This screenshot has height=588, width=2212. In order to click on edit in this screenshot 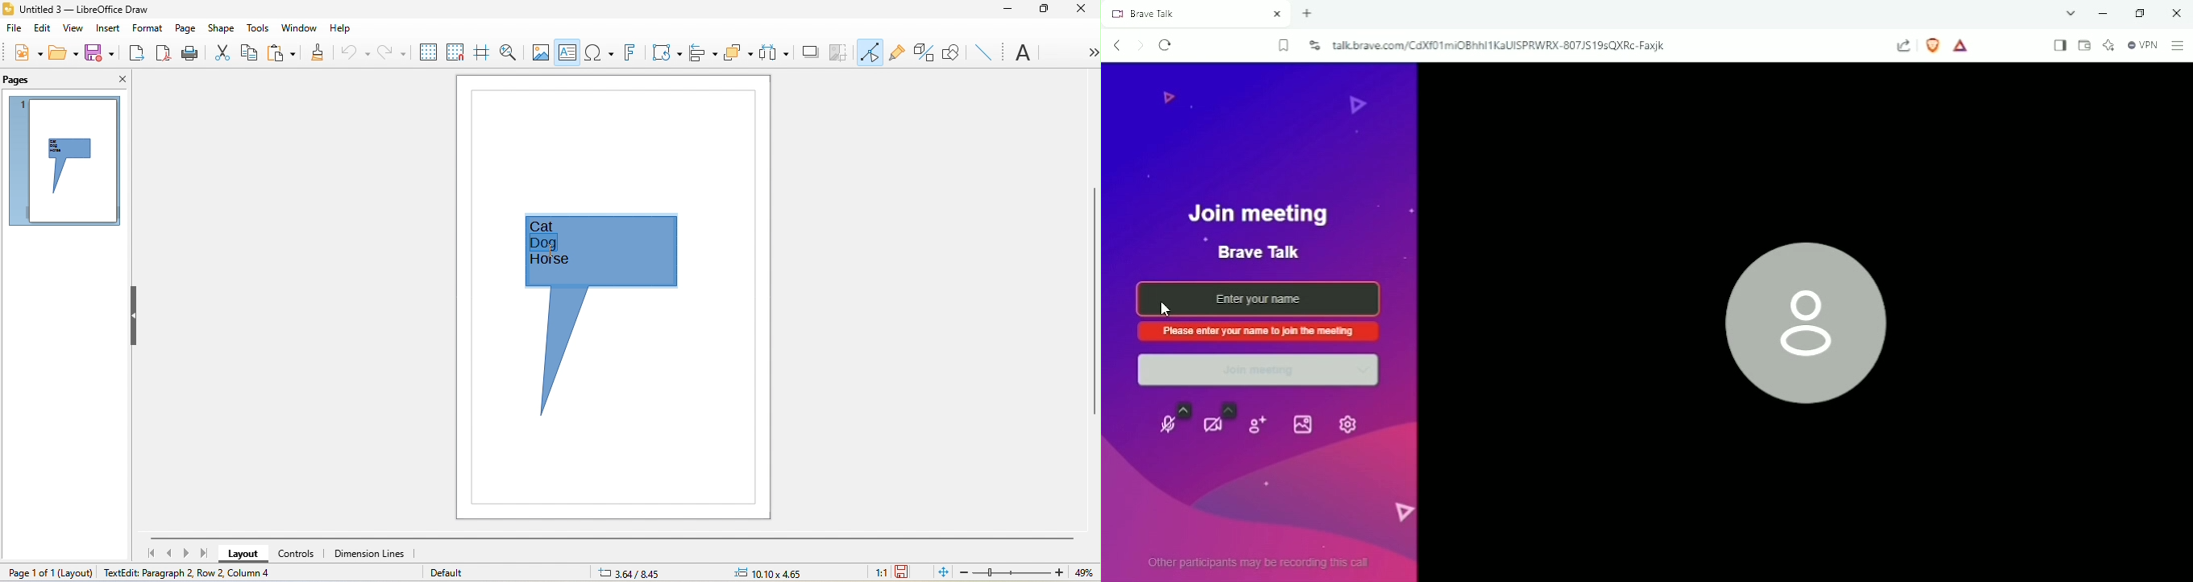, I will do `click(42, 27)`.